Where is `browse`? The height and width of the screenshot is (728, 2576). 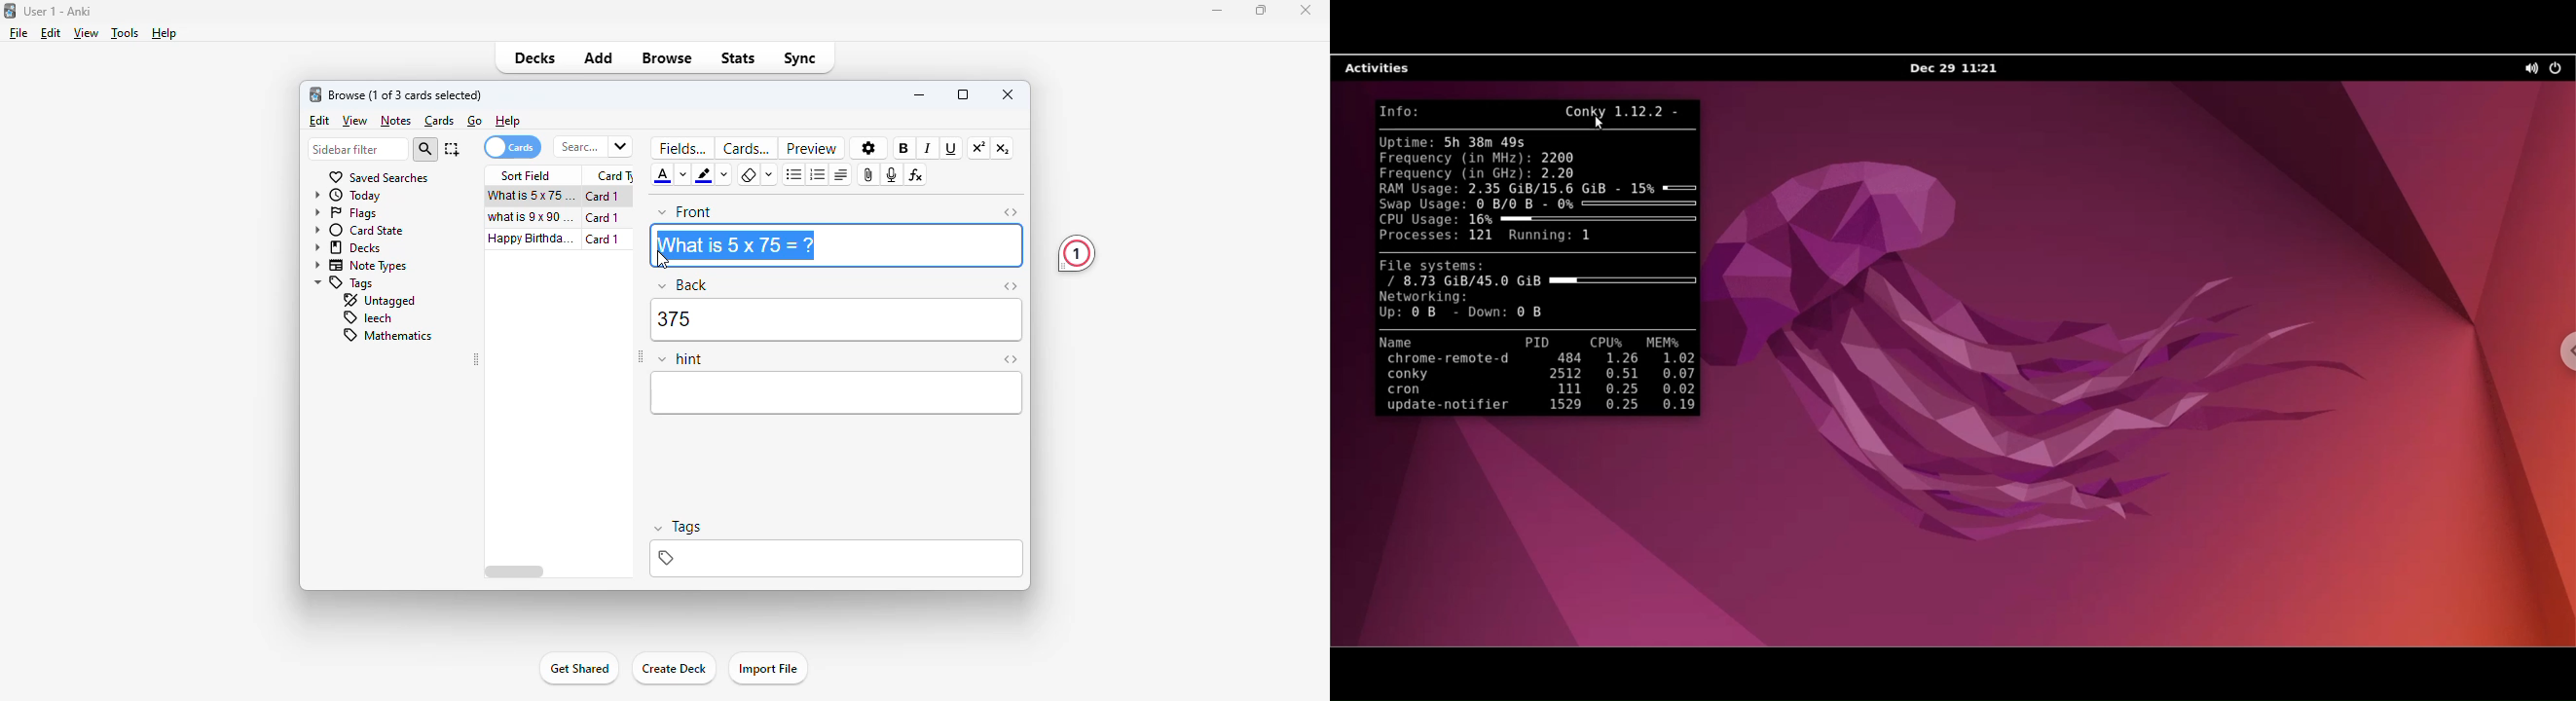
browse is located at coordinates (668, 57).